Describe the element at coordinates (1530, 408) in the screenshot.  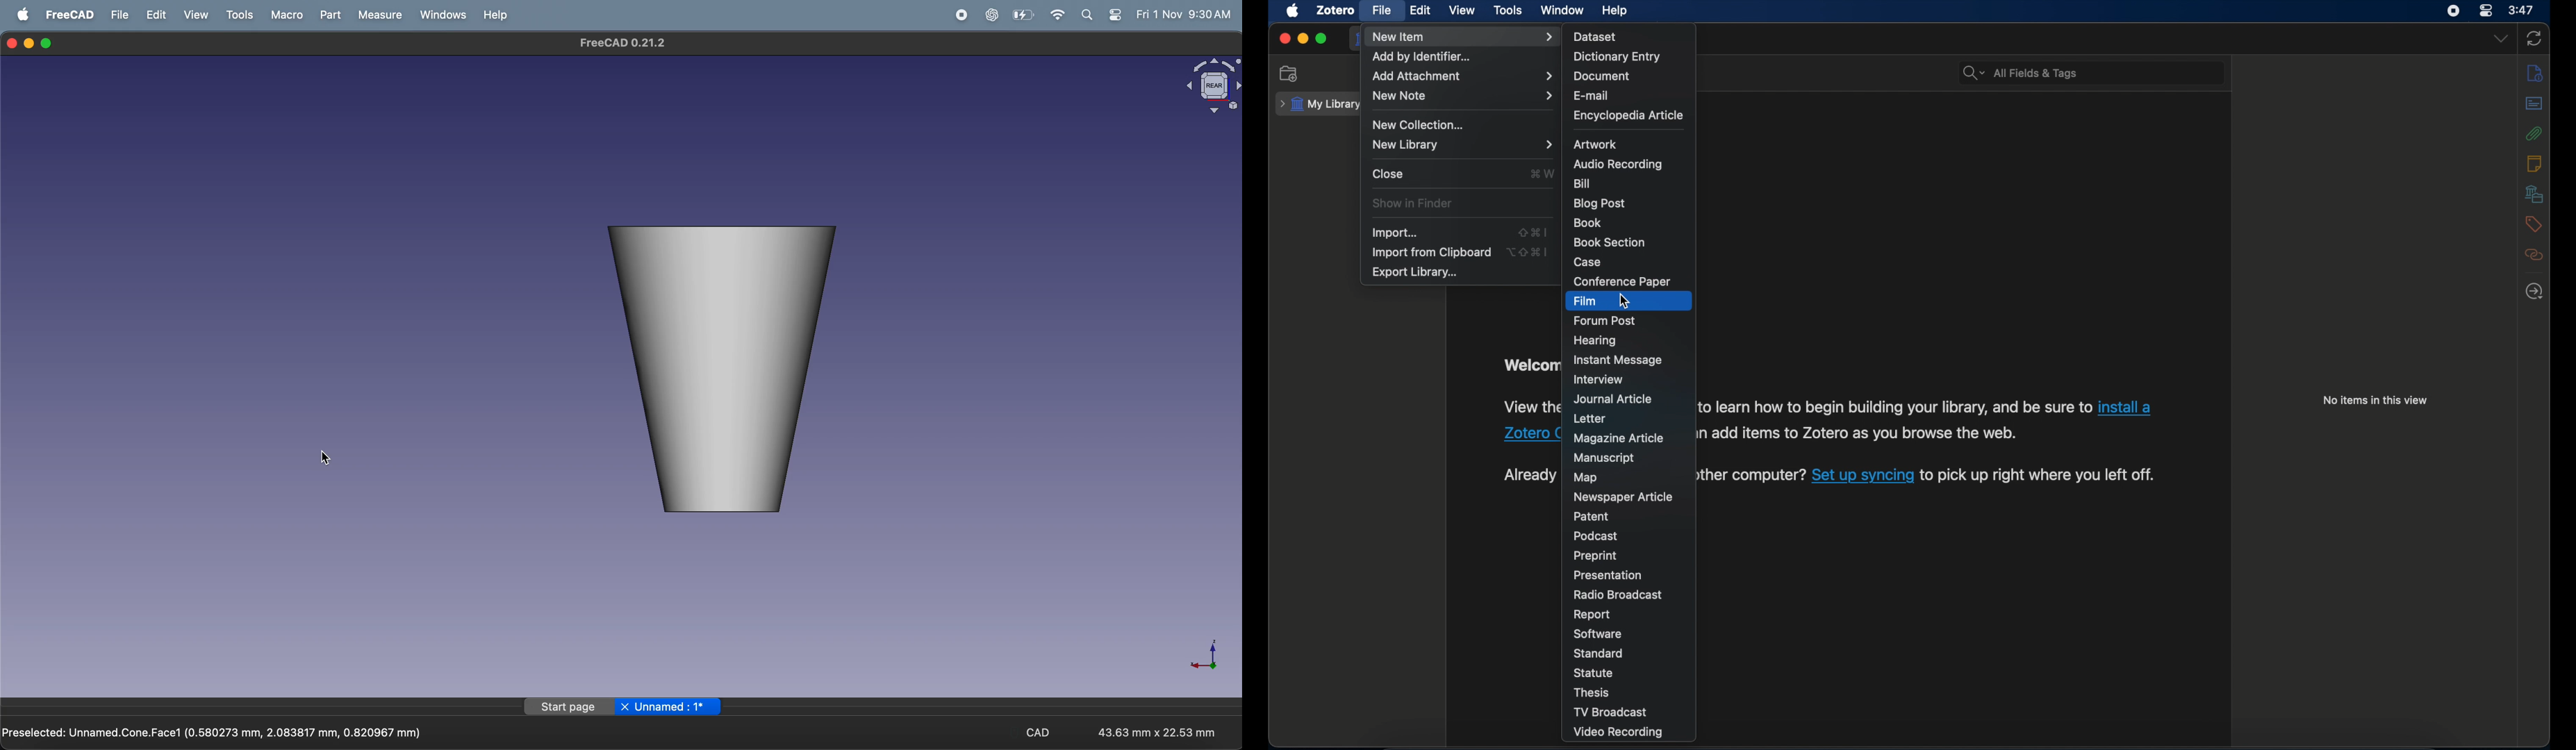
I see `obscure text` at that location.